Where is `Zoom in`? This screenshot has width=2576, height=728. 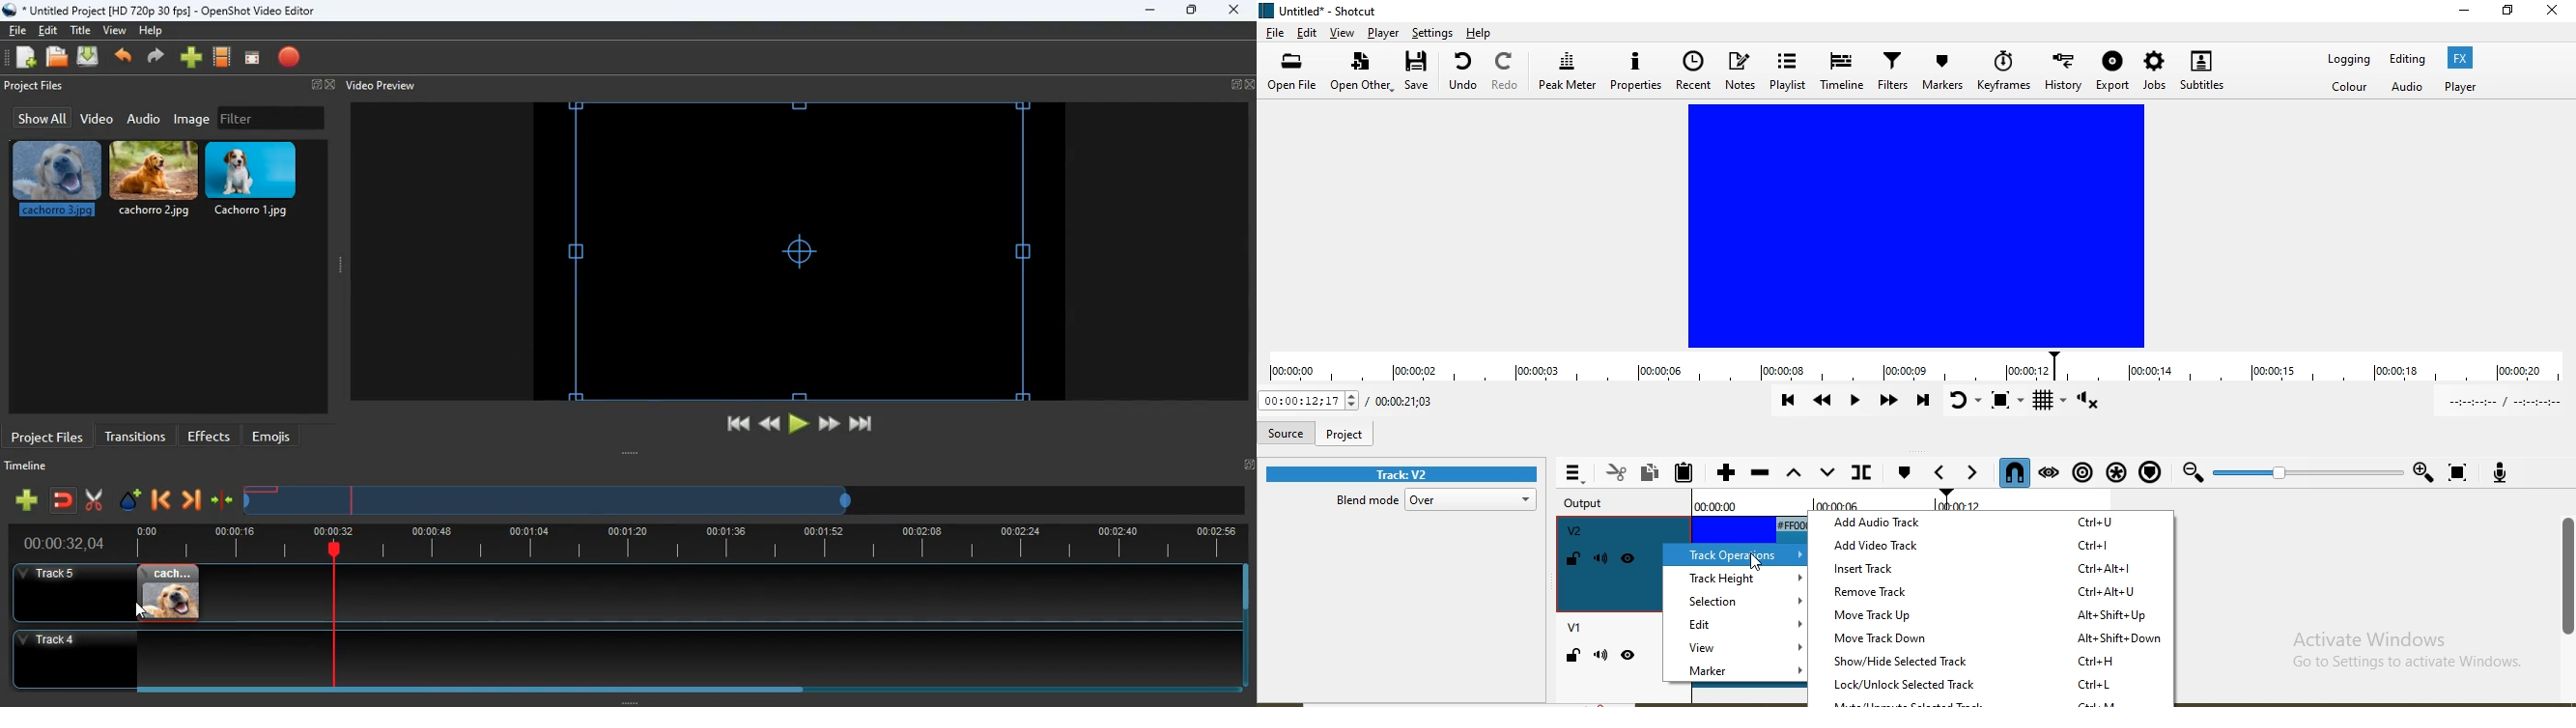 Zoom in is located at coordinates (2424, 470).